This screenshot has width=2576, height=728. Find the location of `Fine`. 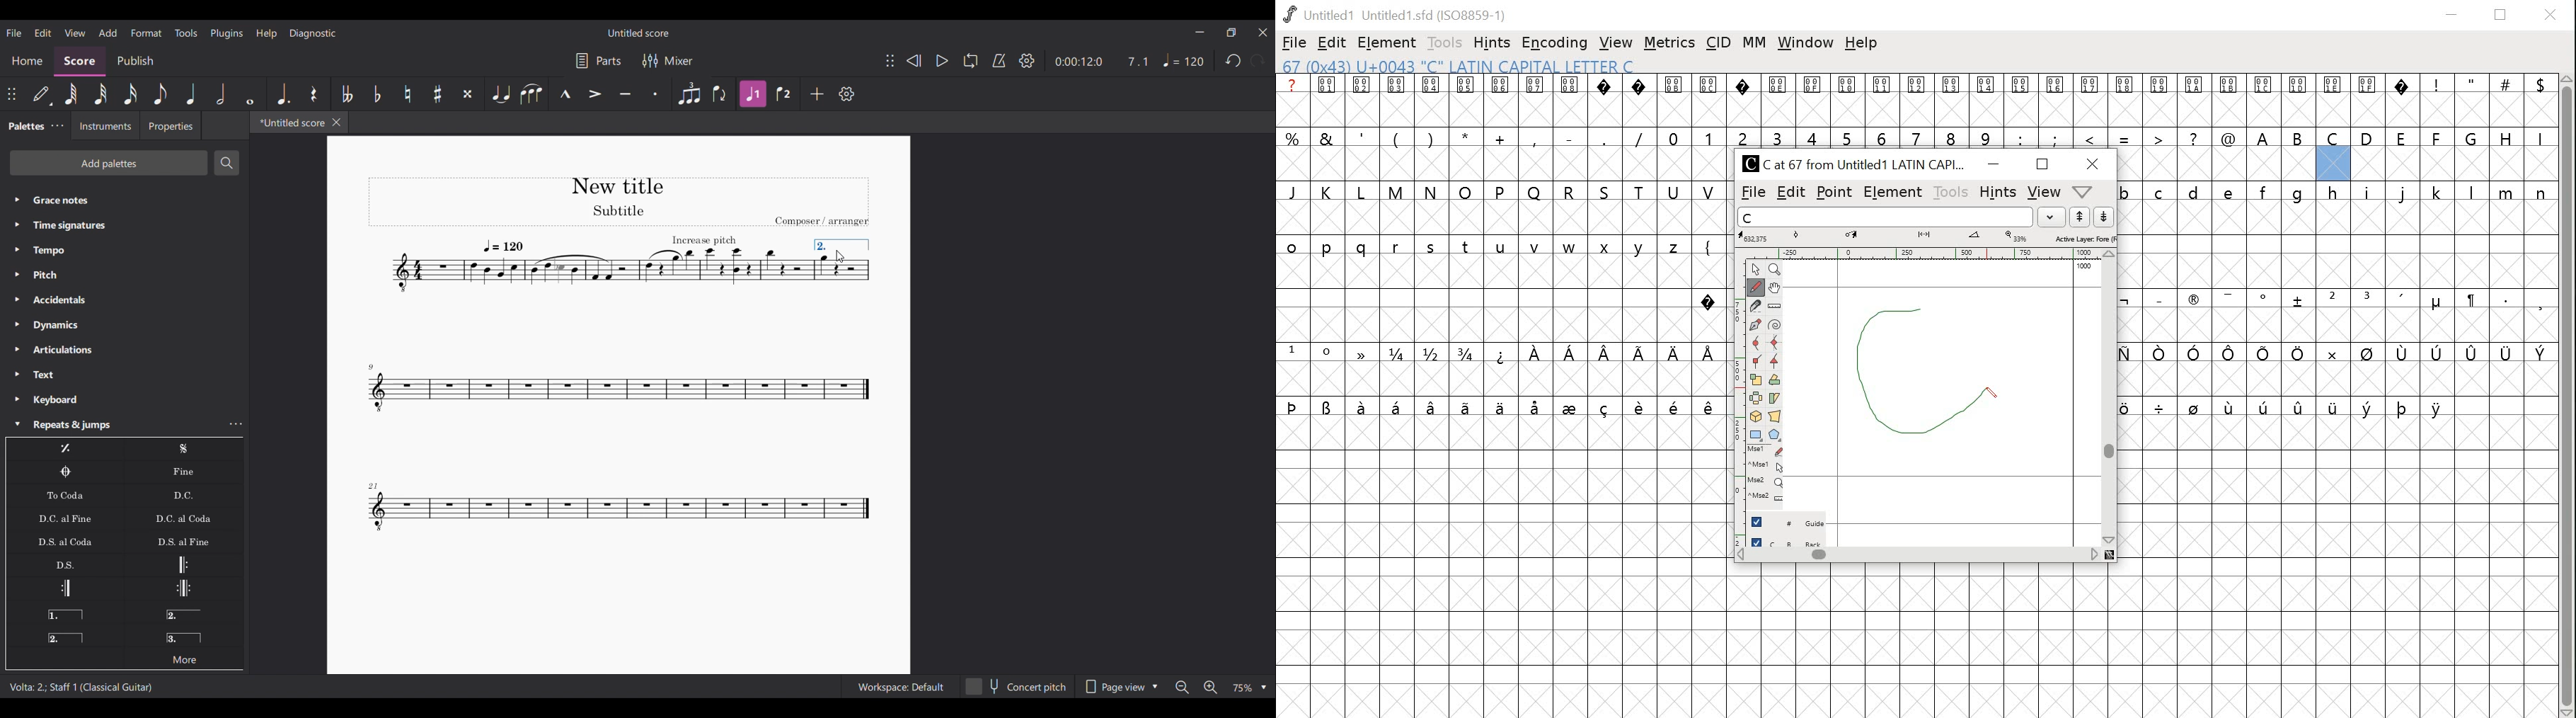

Fine is located at coordinates (183, 472).